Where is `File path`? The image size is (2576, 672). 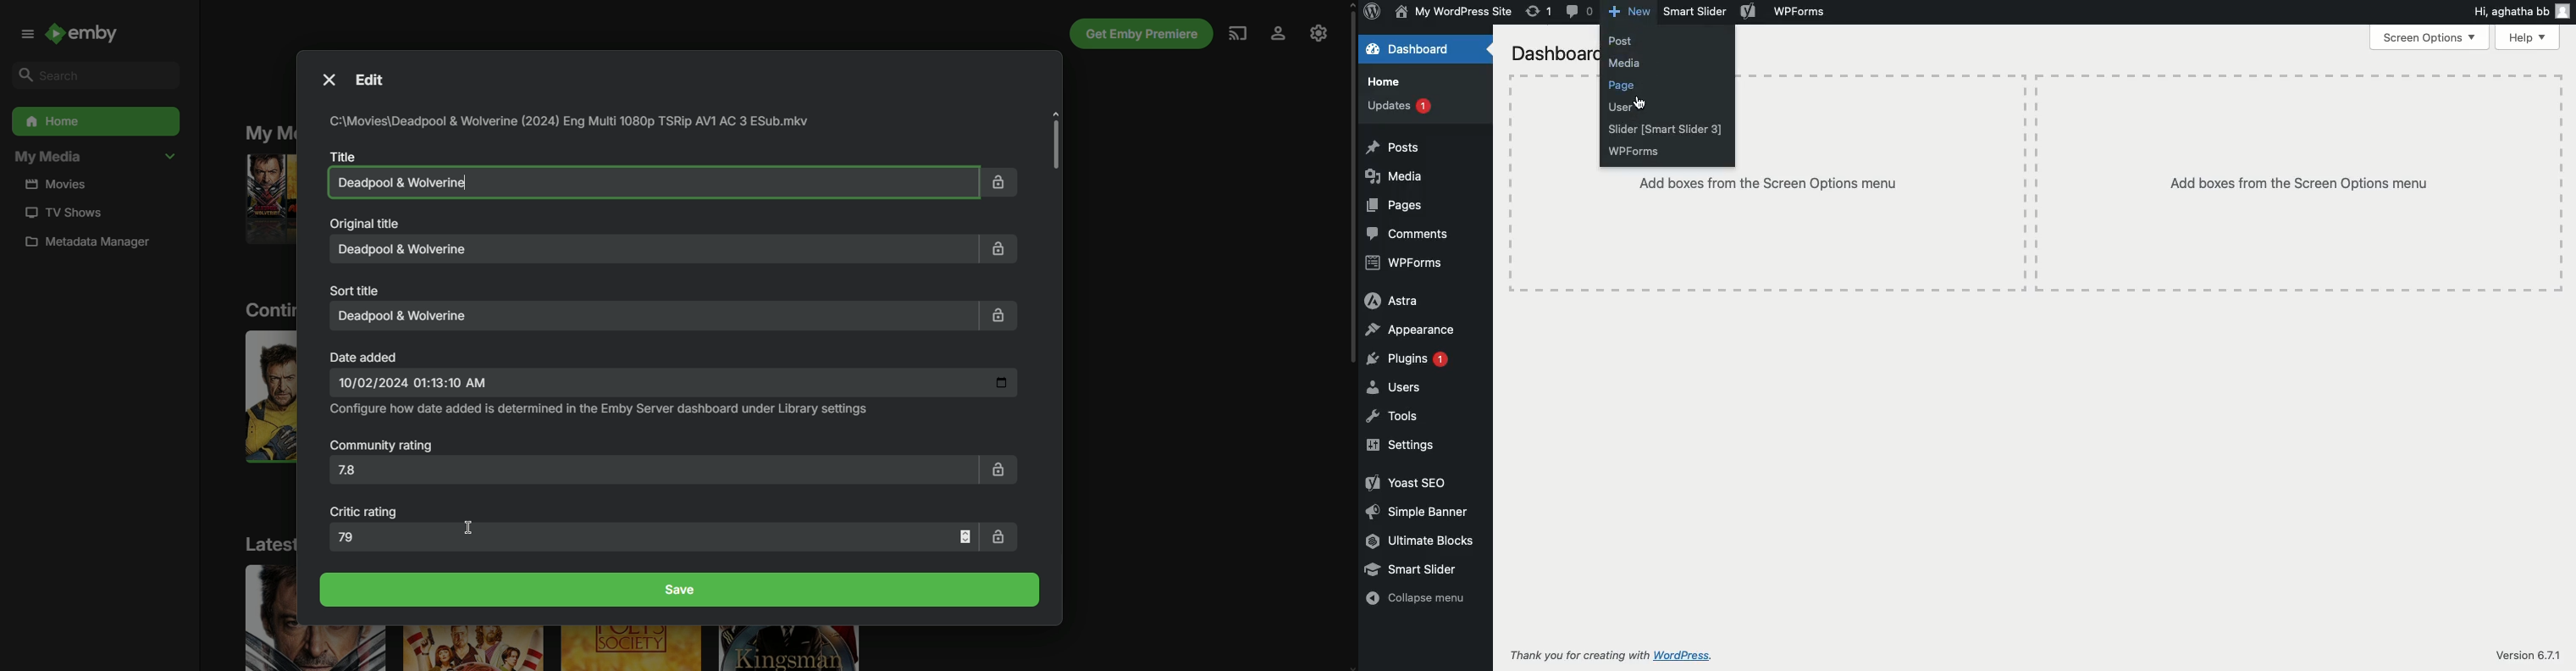
File path is located at coordinates (574, 122).